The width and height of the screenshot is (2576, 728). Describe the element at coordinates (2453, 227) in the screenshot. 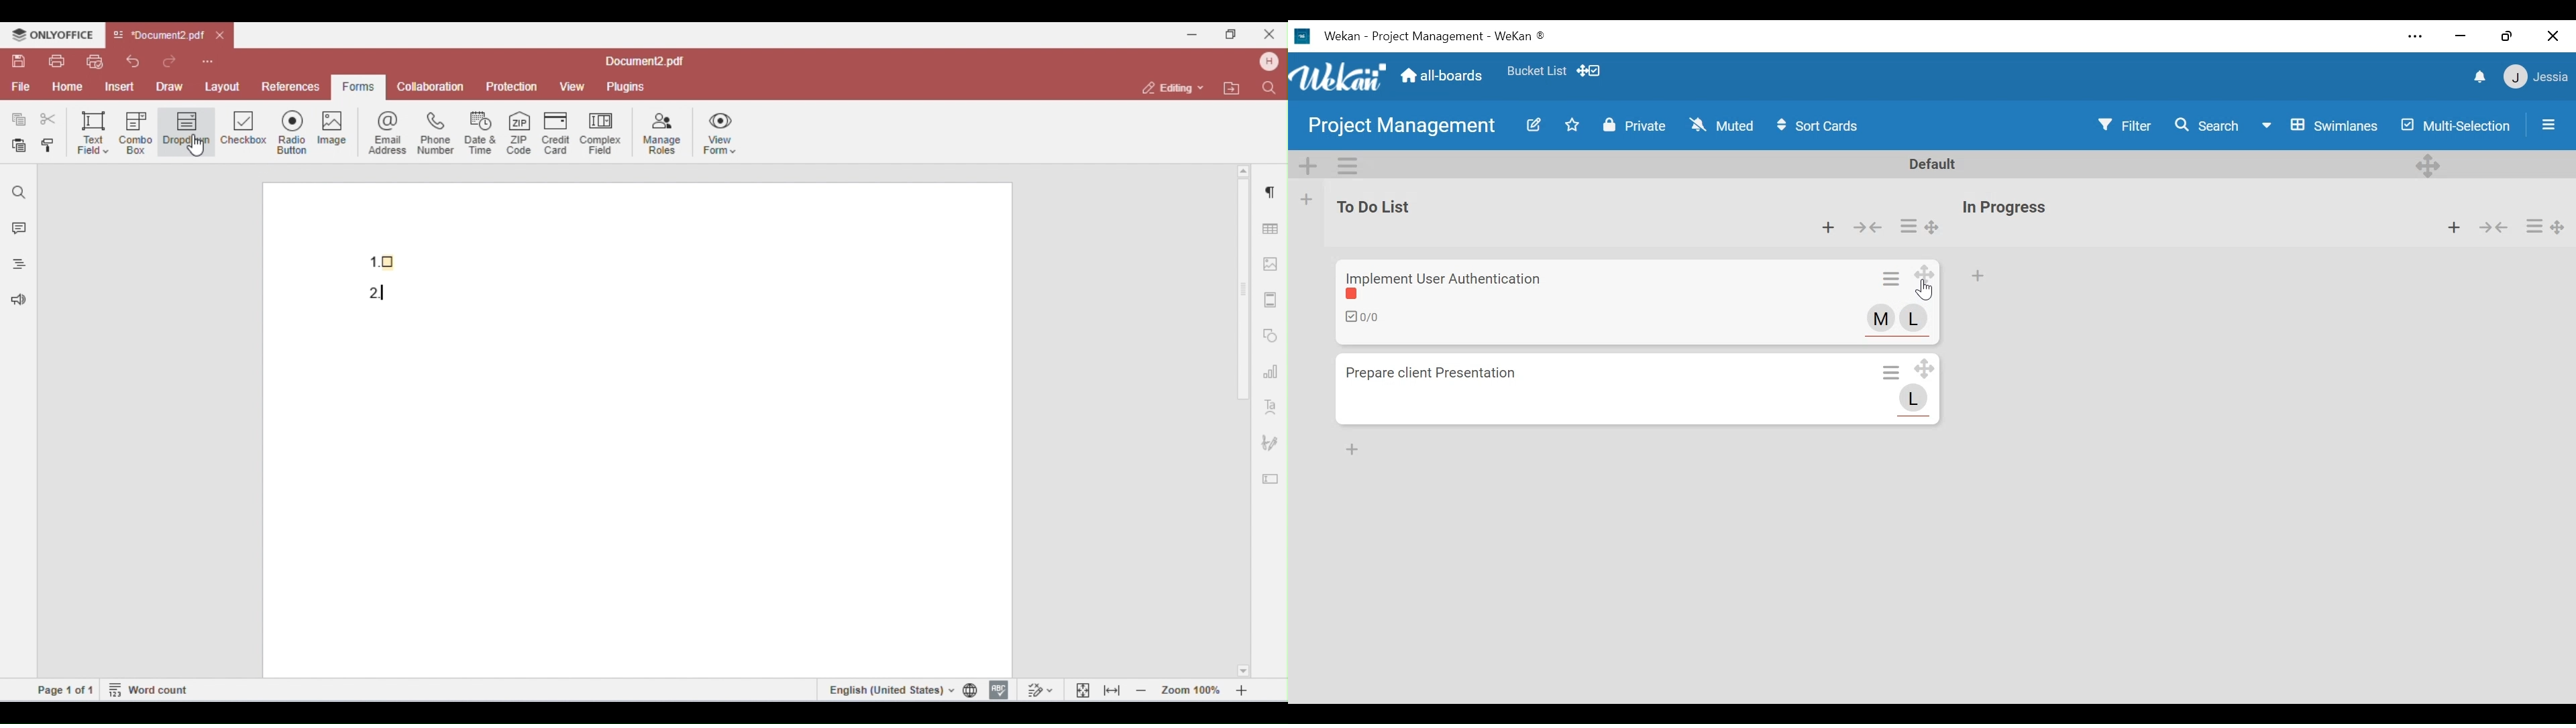

I see `Add card to top of the list` at that location.